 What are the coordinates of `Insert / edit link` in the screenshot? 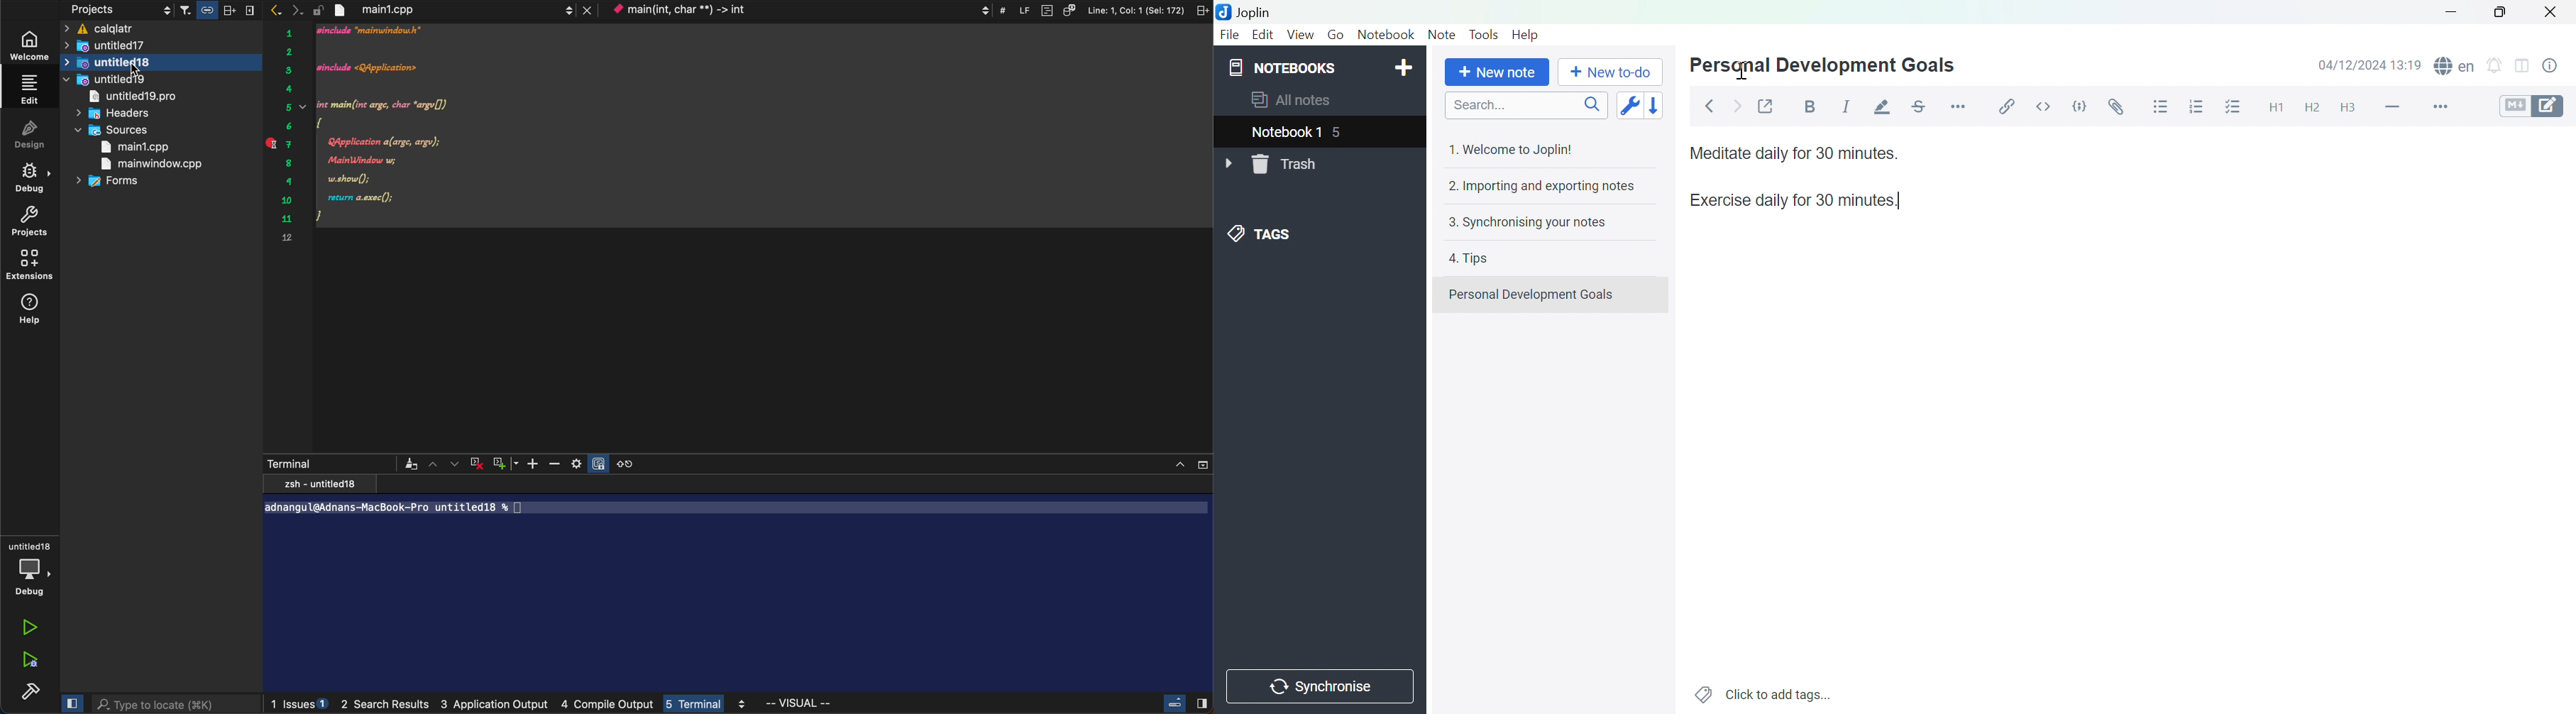 It's located at (2010, 107).